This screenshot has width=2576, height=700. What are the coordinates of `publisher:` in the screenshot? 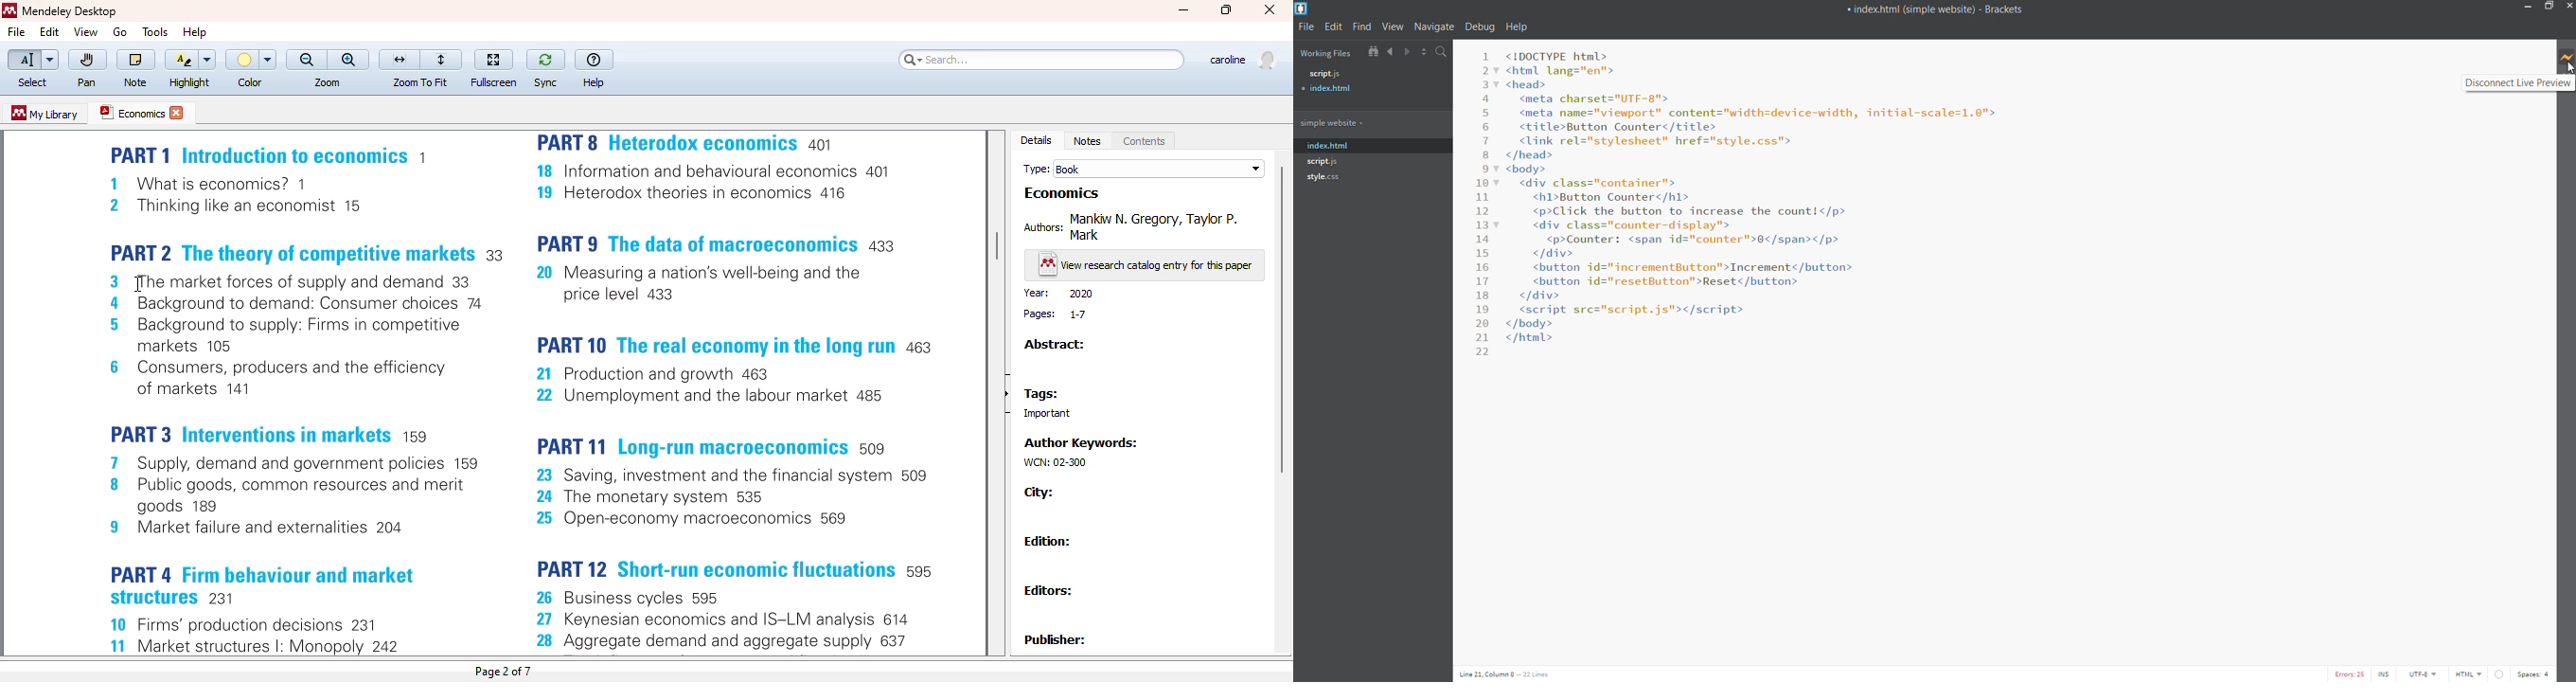 It's located at (1057, 639).